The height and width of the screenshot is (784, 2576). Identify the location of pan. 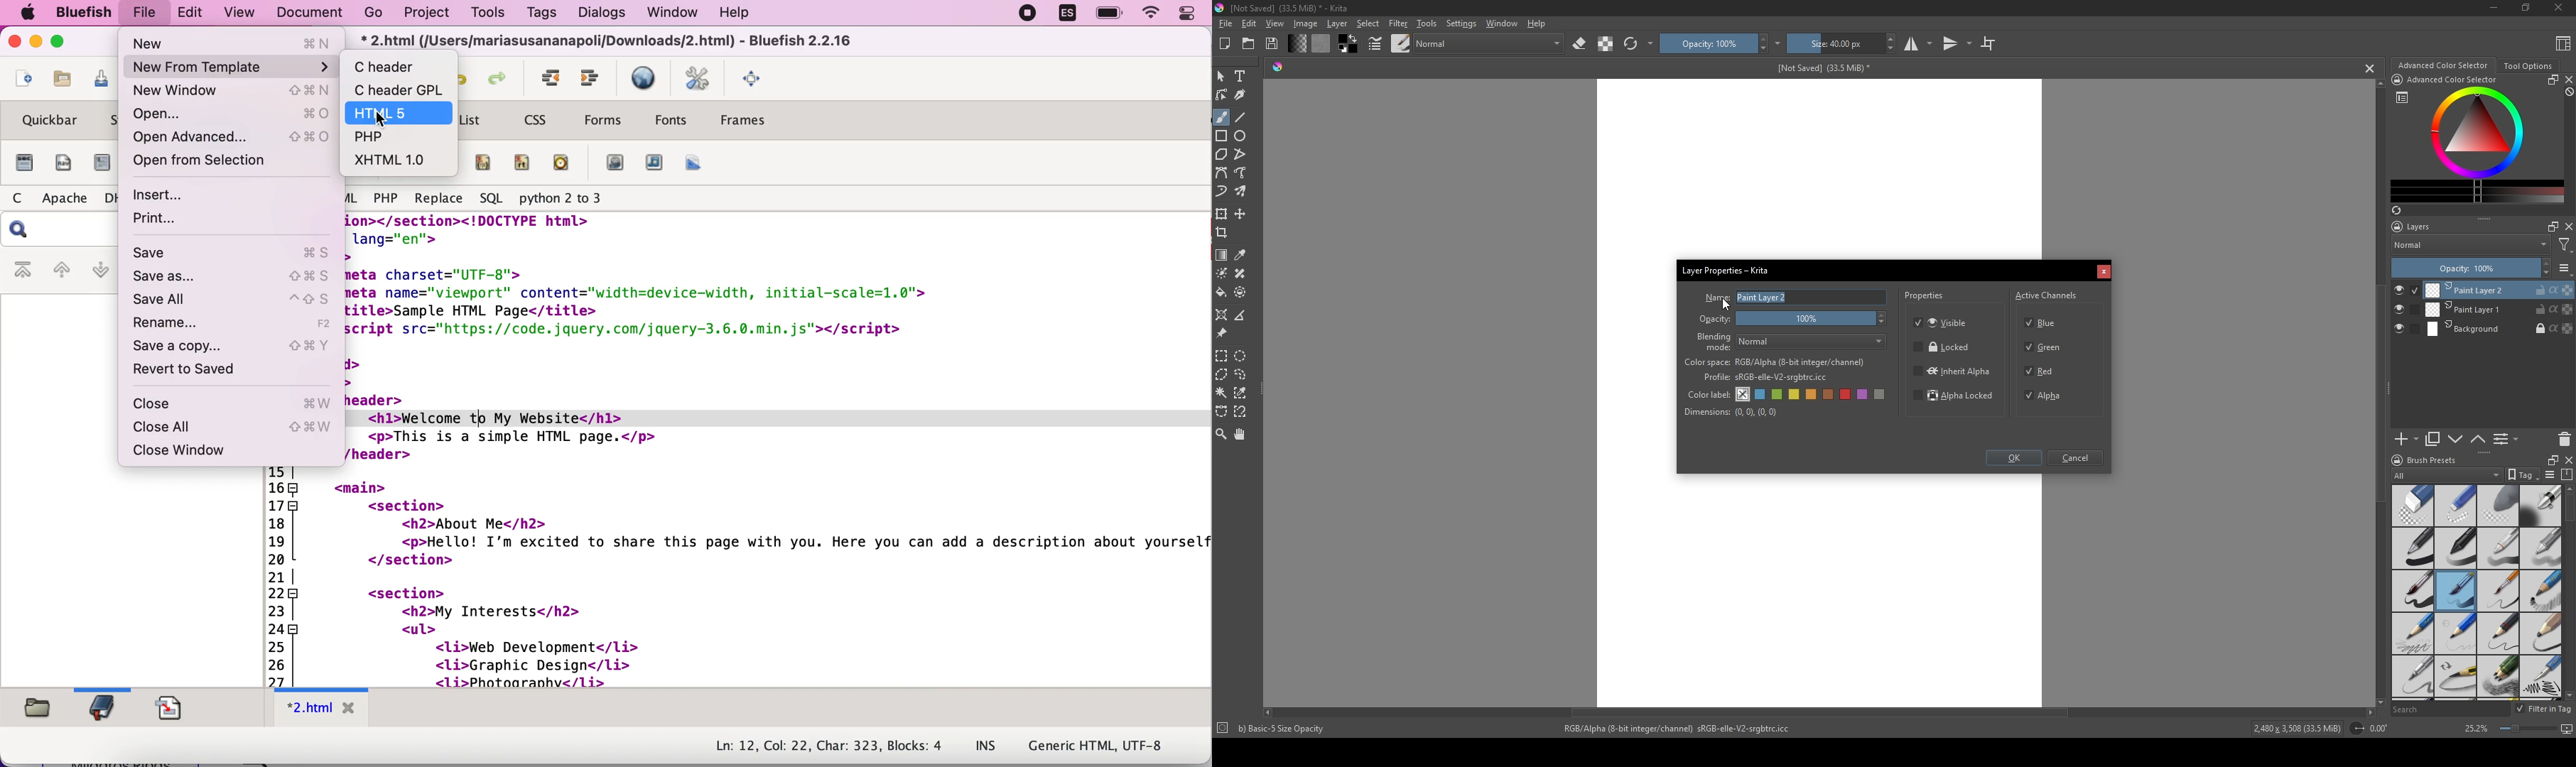
(1241, 434).